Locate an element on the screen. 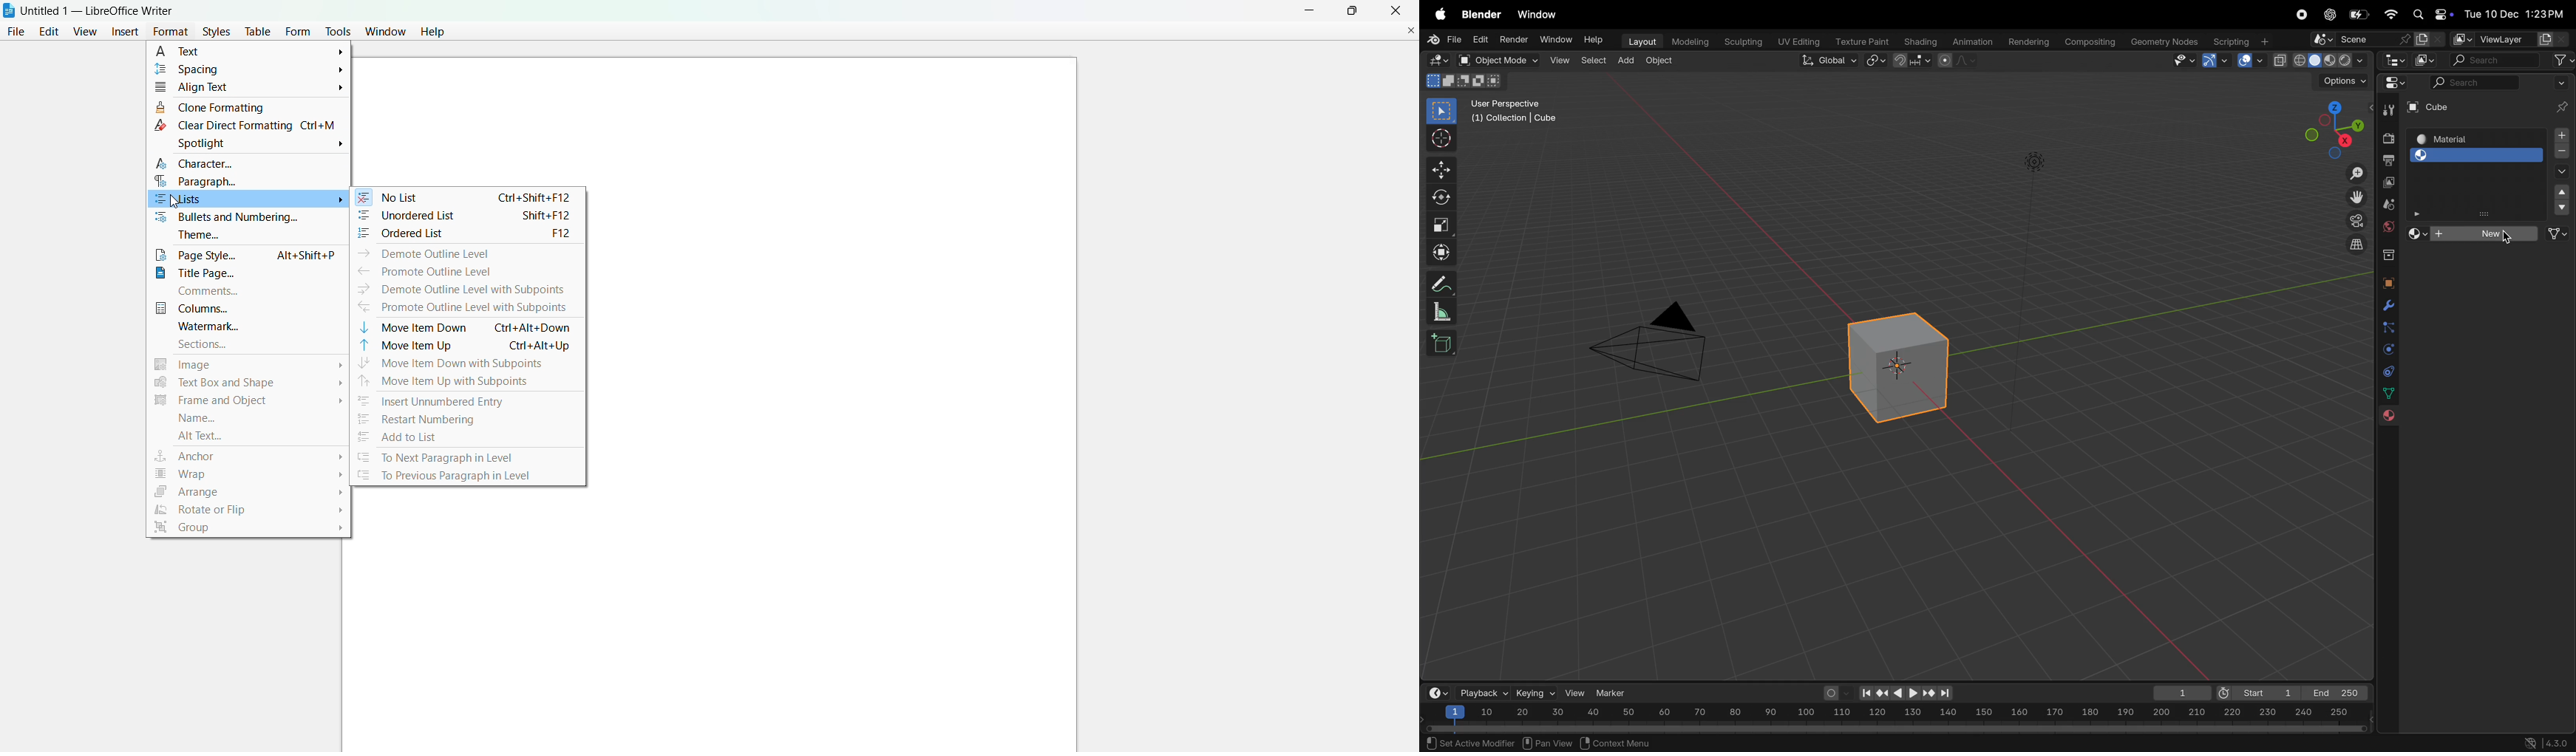  viewport shading is located at coordinates (2320, 58).